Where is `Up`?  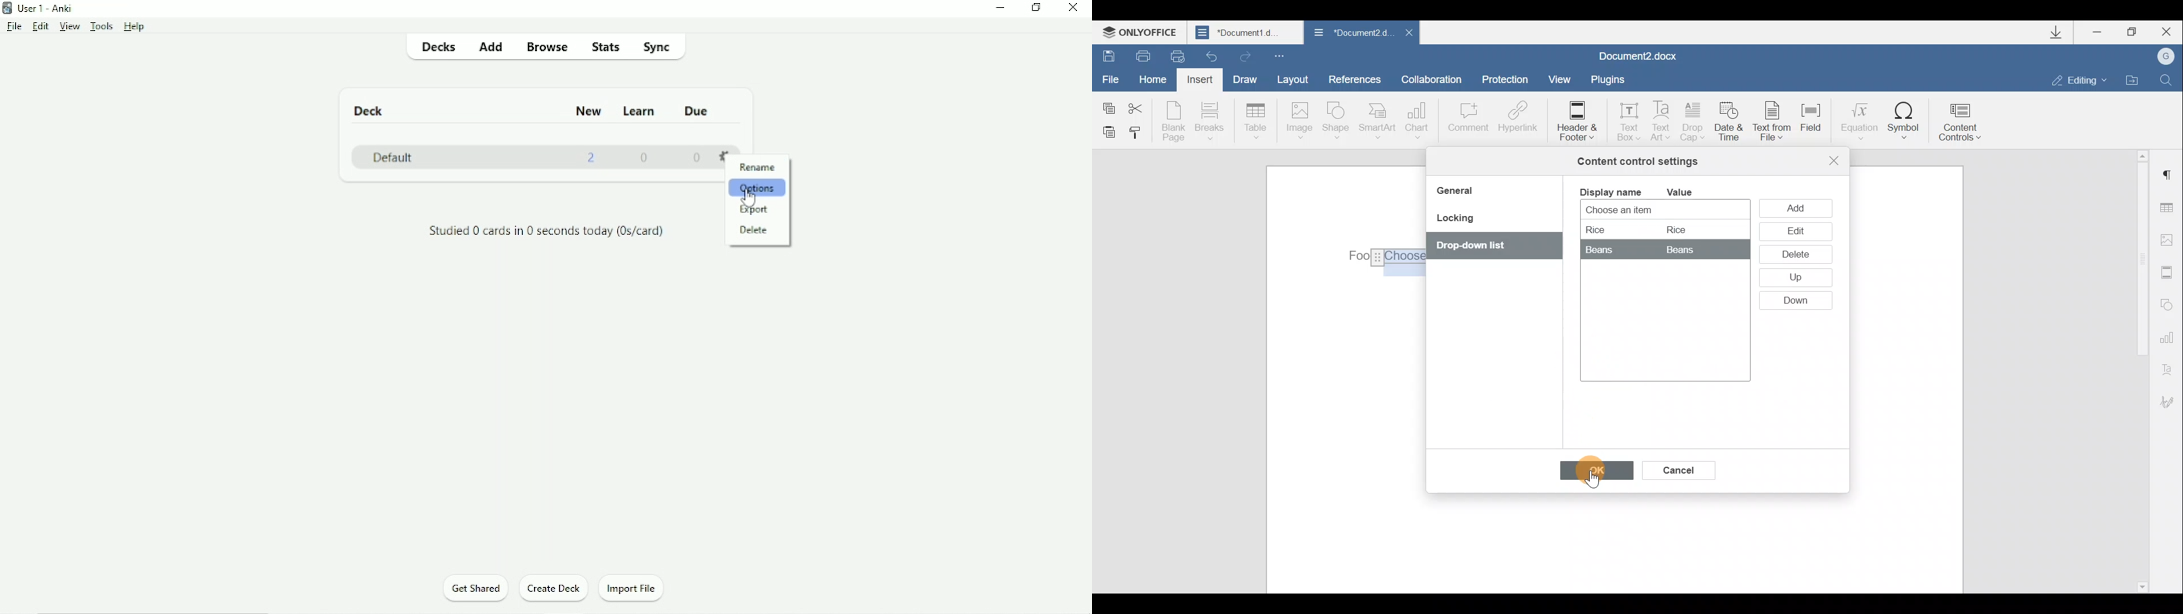 Up is located at coordinates (1795, 279).